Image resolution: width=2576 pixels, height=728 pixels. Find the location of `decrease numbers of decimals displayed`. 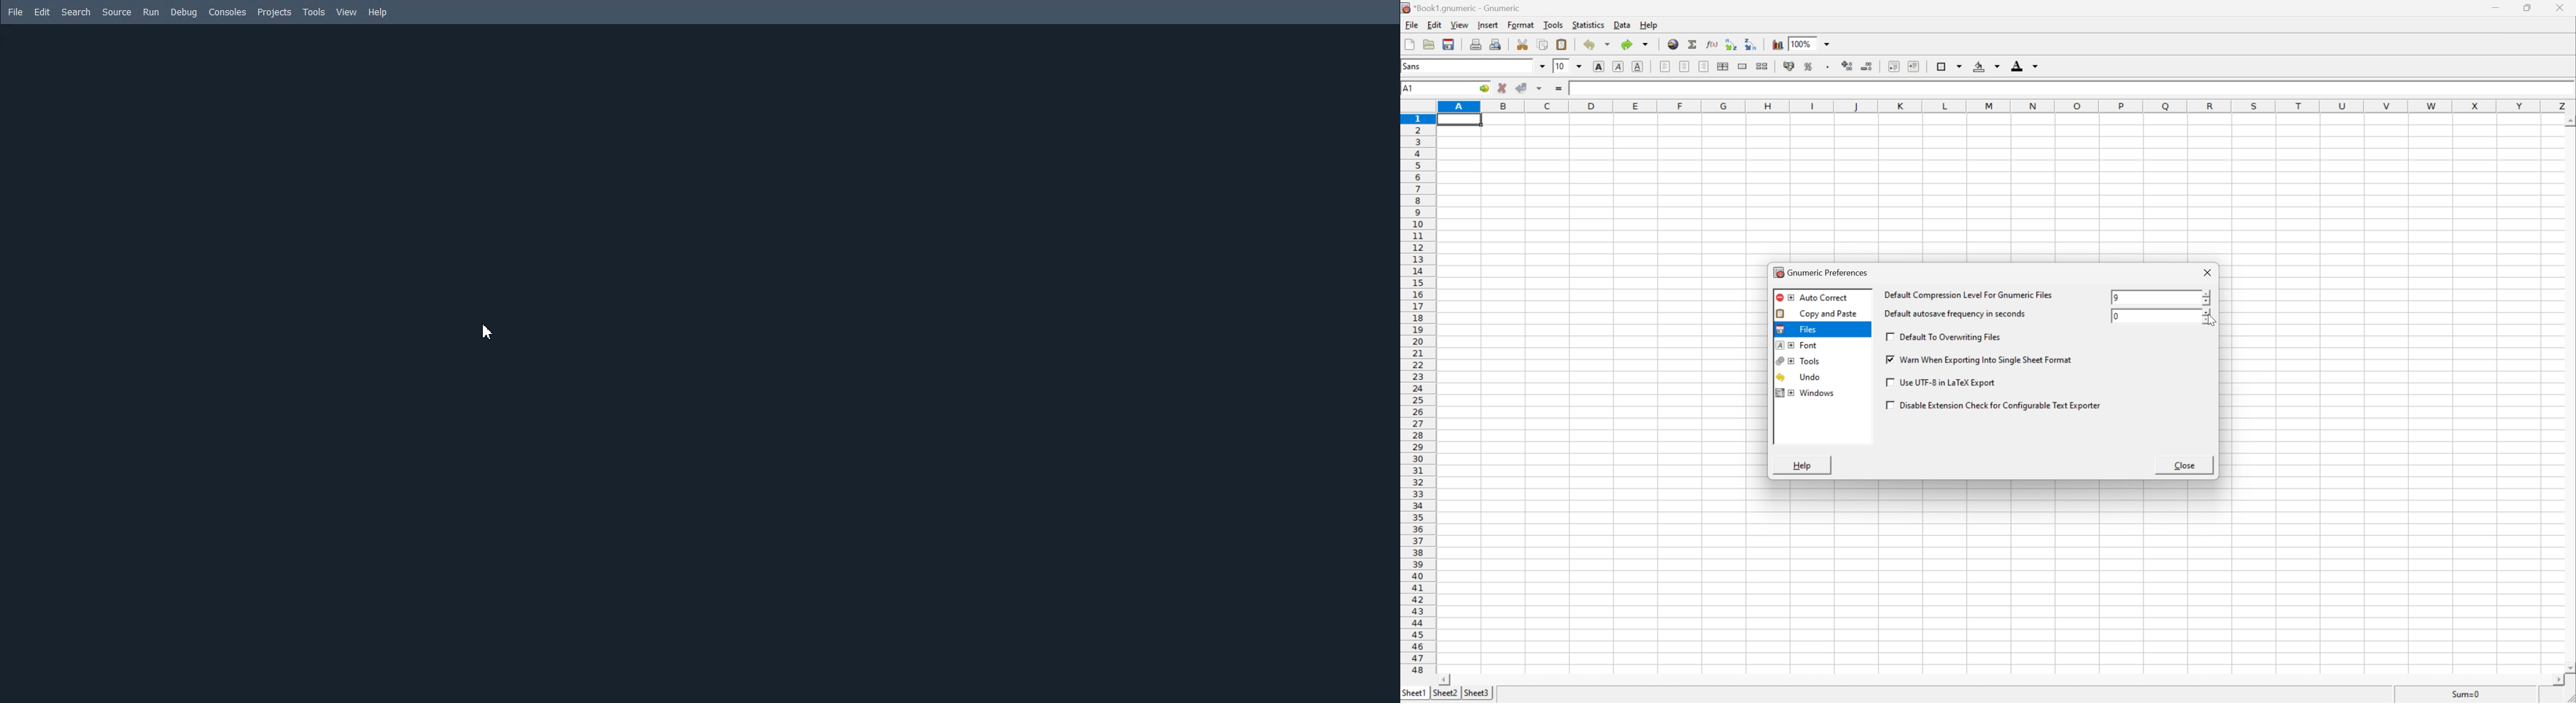

decrease numbers of decimals displayed is located at coordinates (1869, 65).